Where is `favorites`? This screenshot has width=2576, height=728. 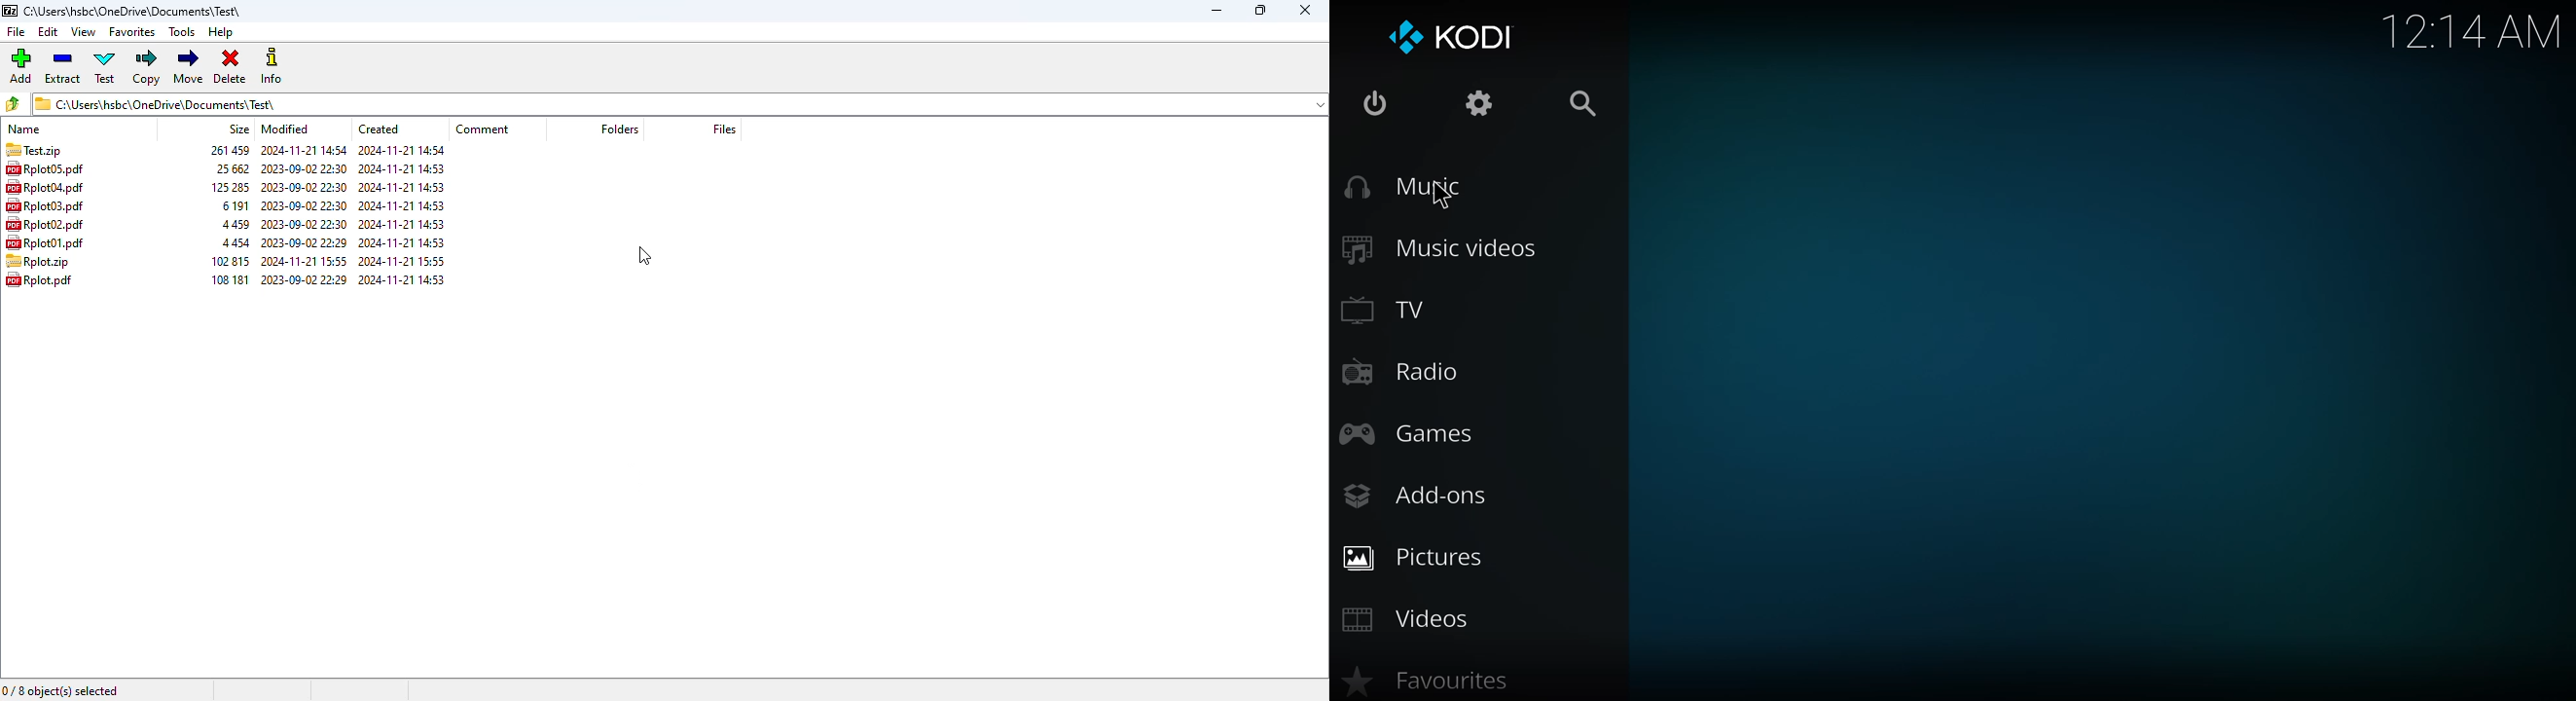
favorites is located at coordinates (132, 32).